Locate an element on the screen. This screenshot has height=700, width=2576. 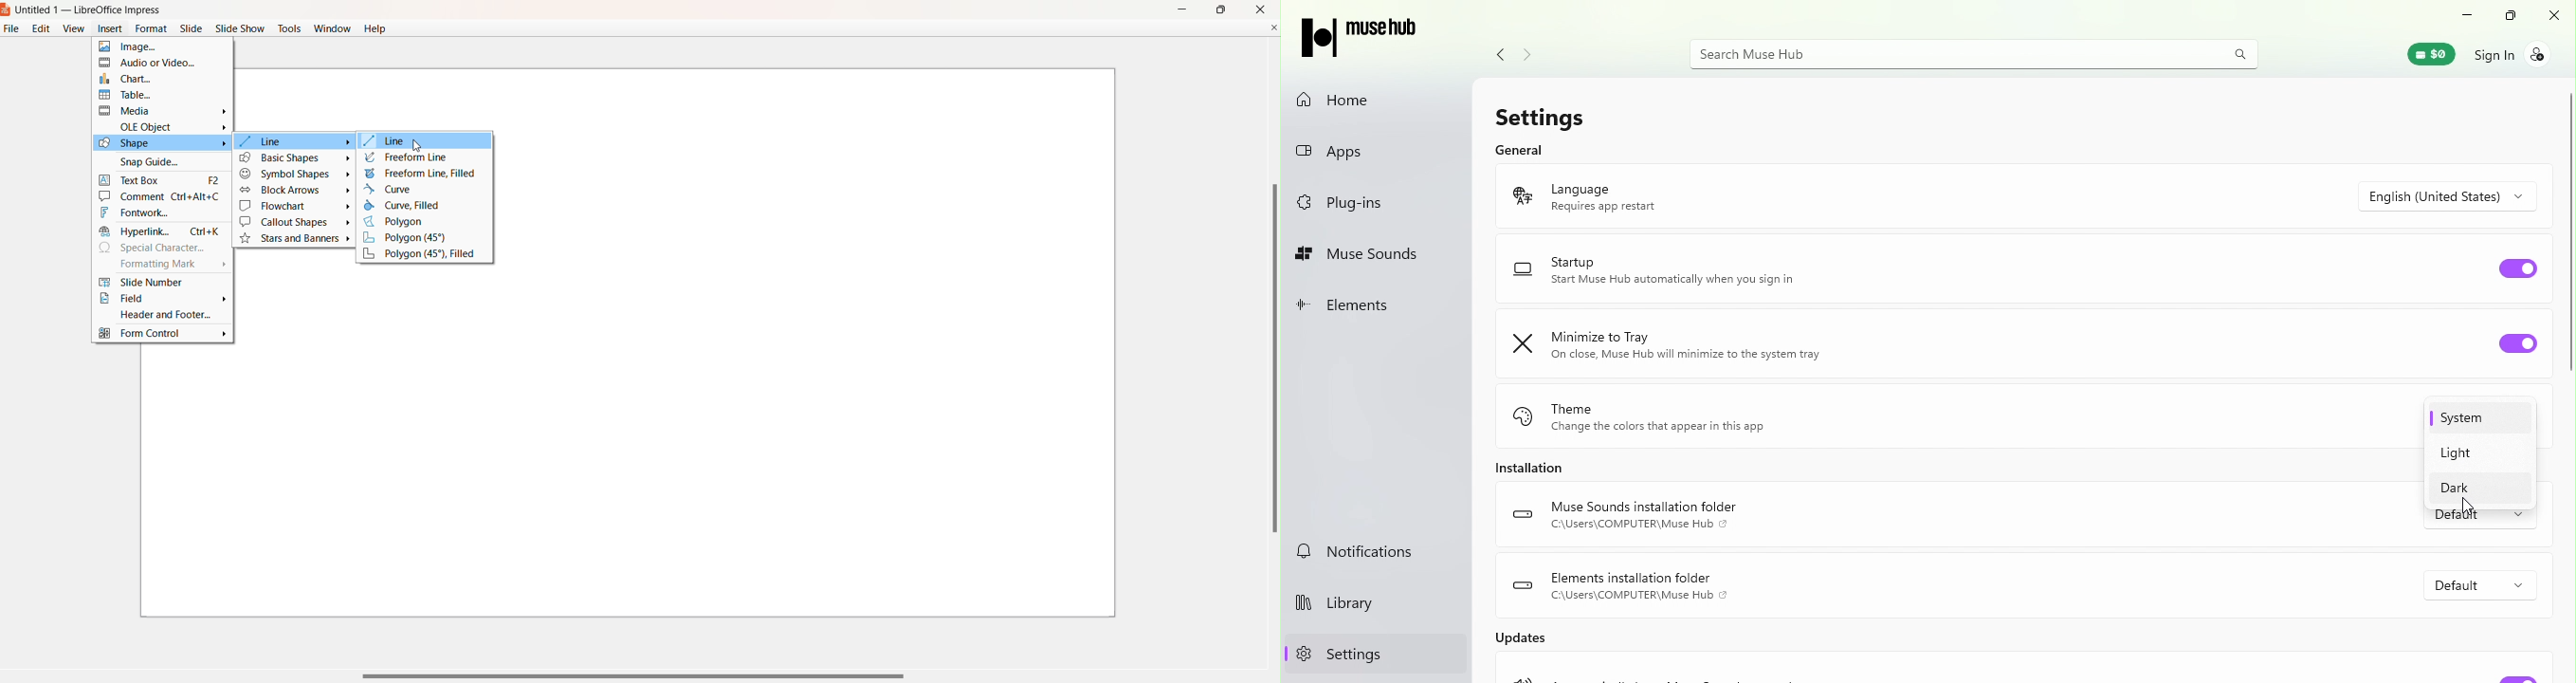
Maximize is located at coordinates (2511, 18).